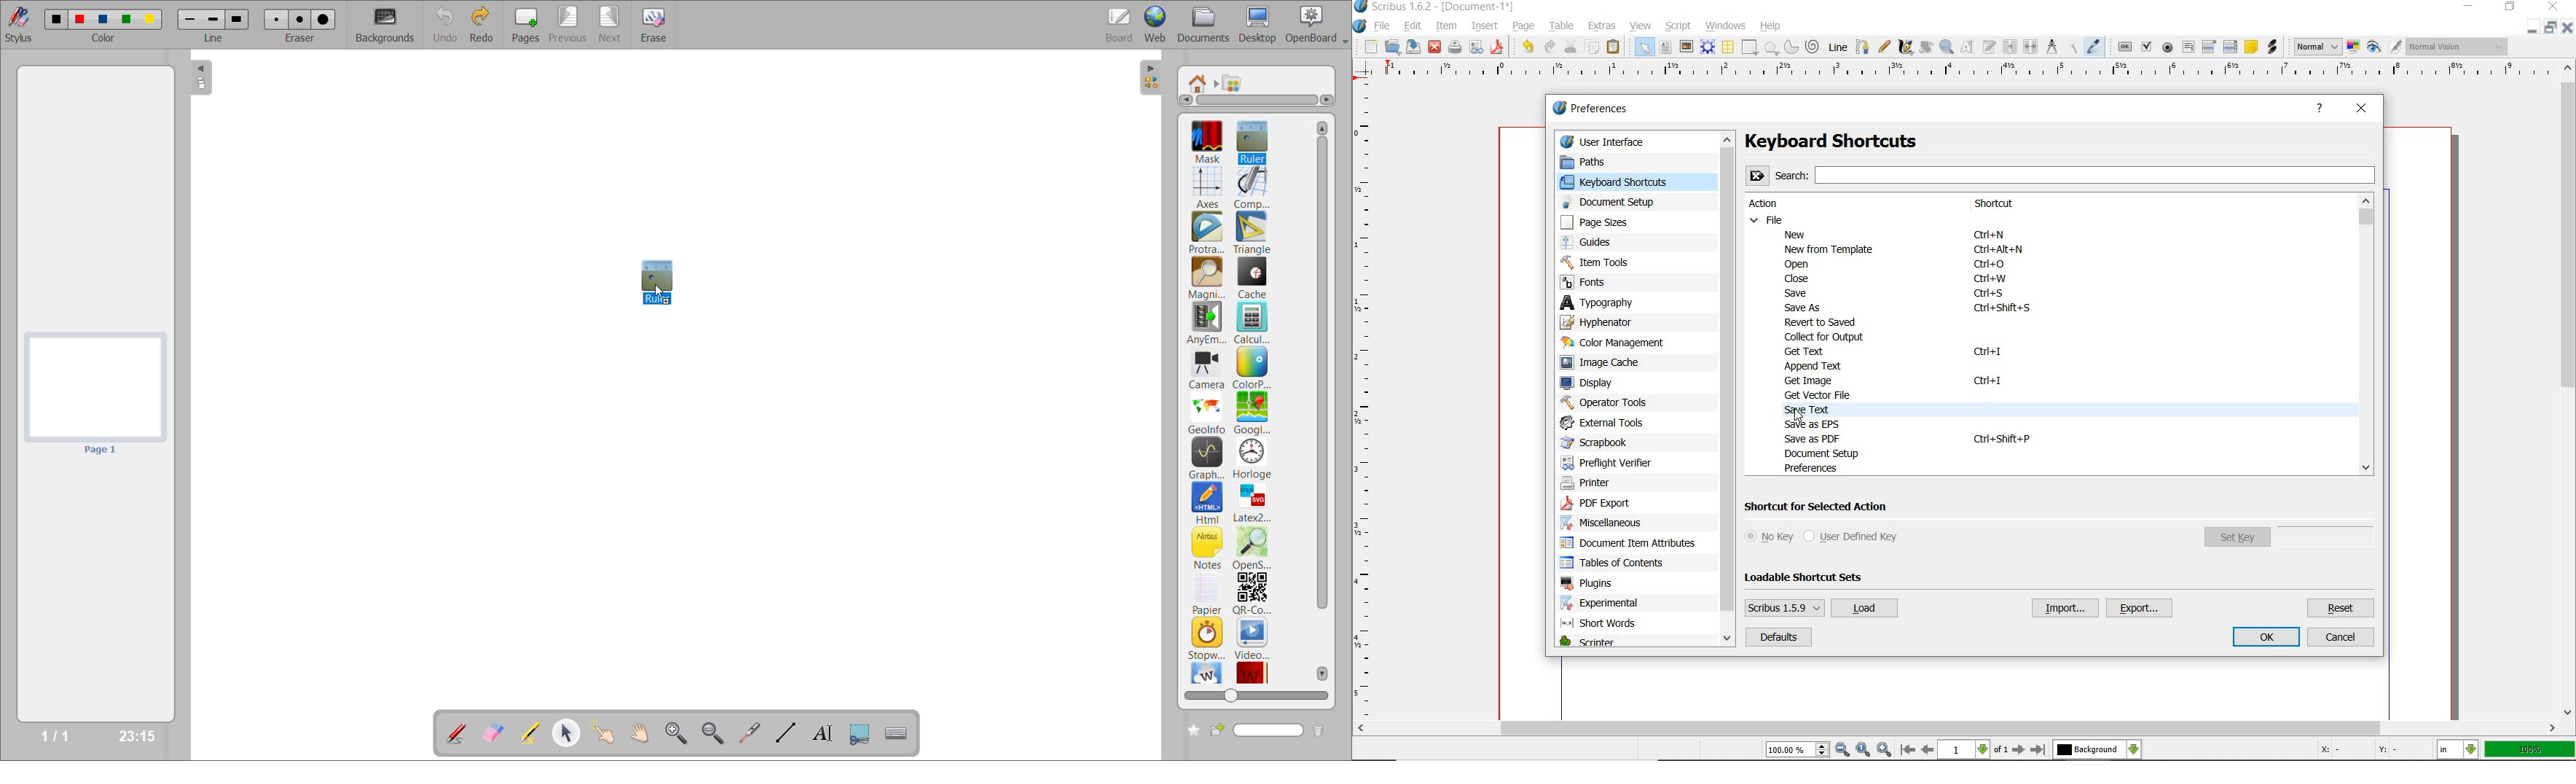  I want to click on text frame, so click(1665, 47).